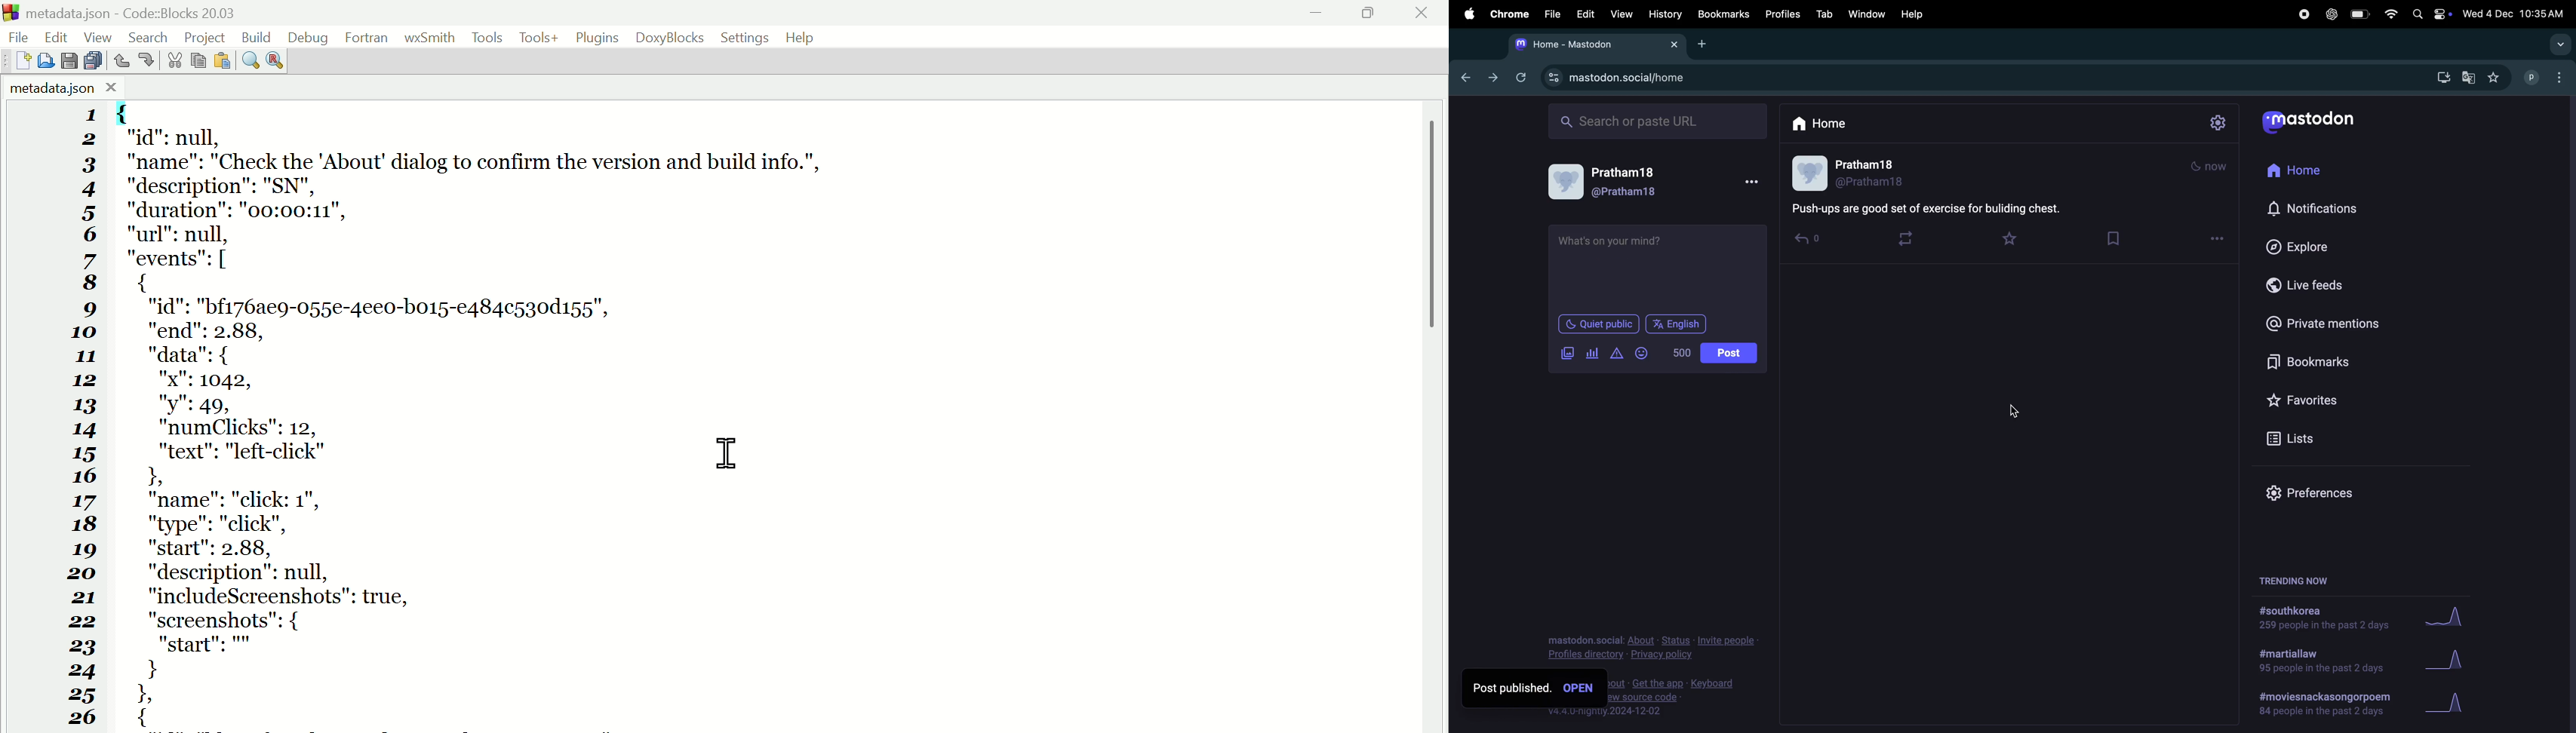  What do you see at coordinates (1370, 14) in the screenshot?
I see `Maximise` at bounding box center [1370, 14].